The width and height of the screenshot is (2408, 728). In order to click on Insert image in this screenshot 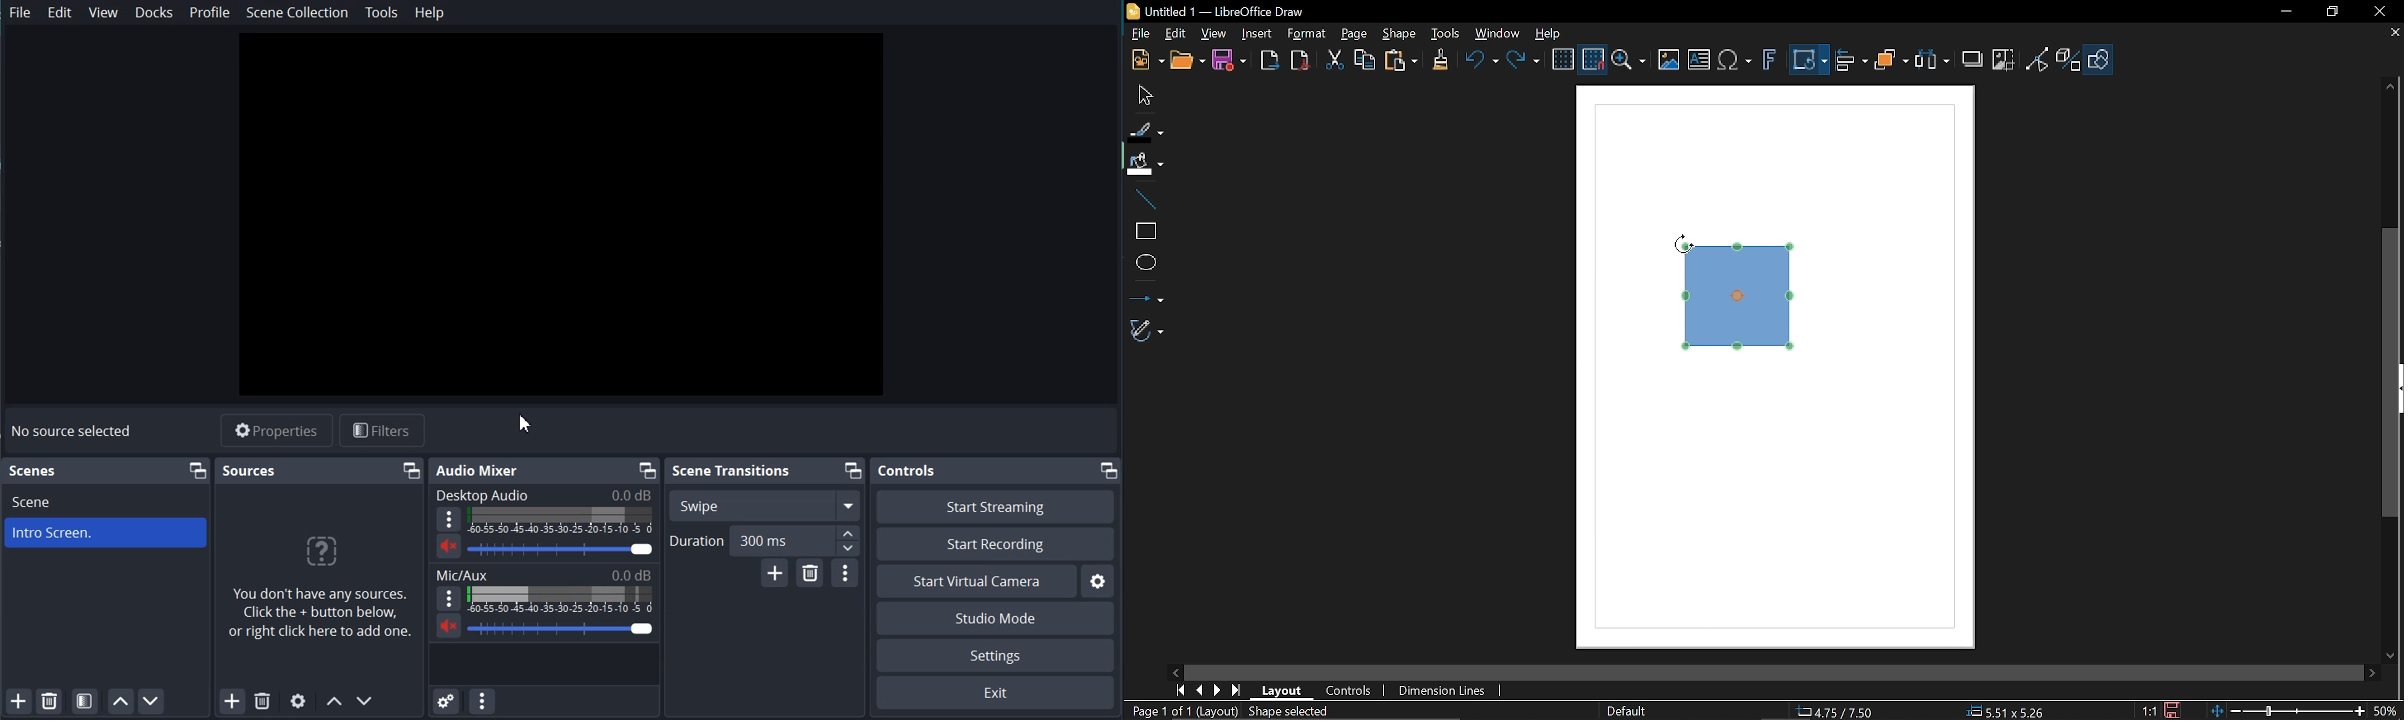, I will do `click(1670, 60)`.